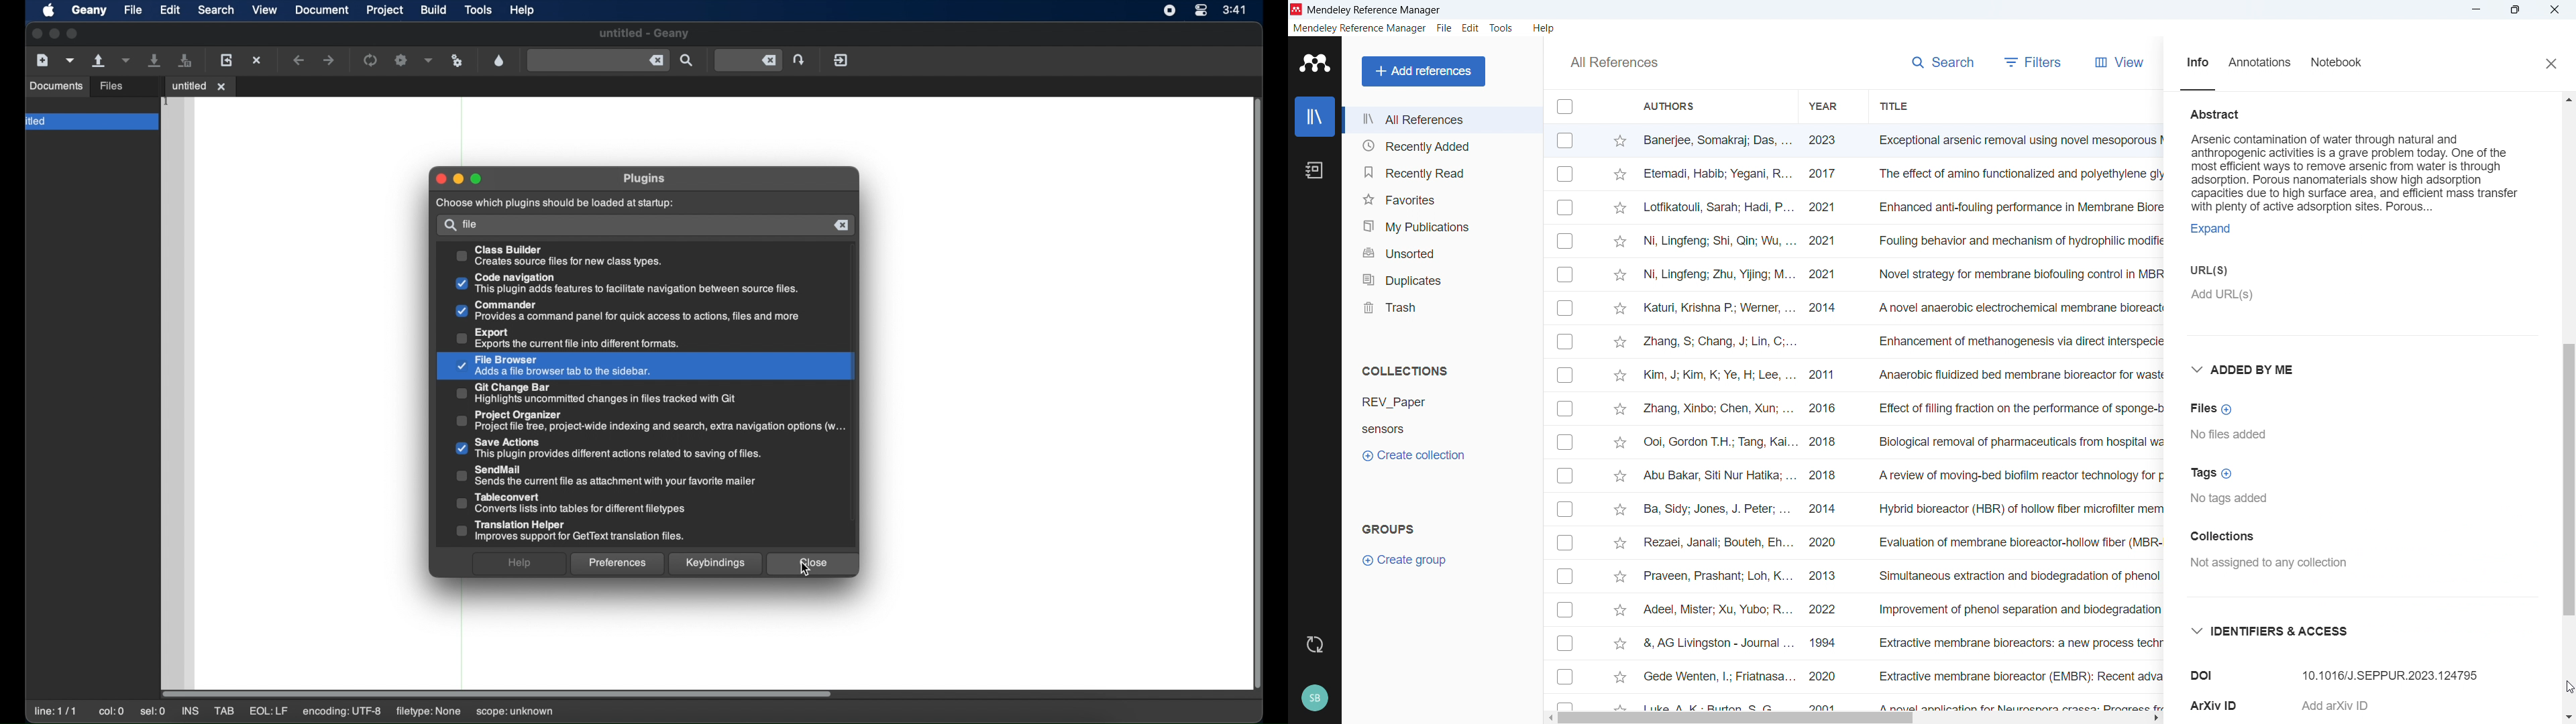 This screenshot has height=728, width=2576. I want to click on click to starmark individual entries, so click(1620, 209).